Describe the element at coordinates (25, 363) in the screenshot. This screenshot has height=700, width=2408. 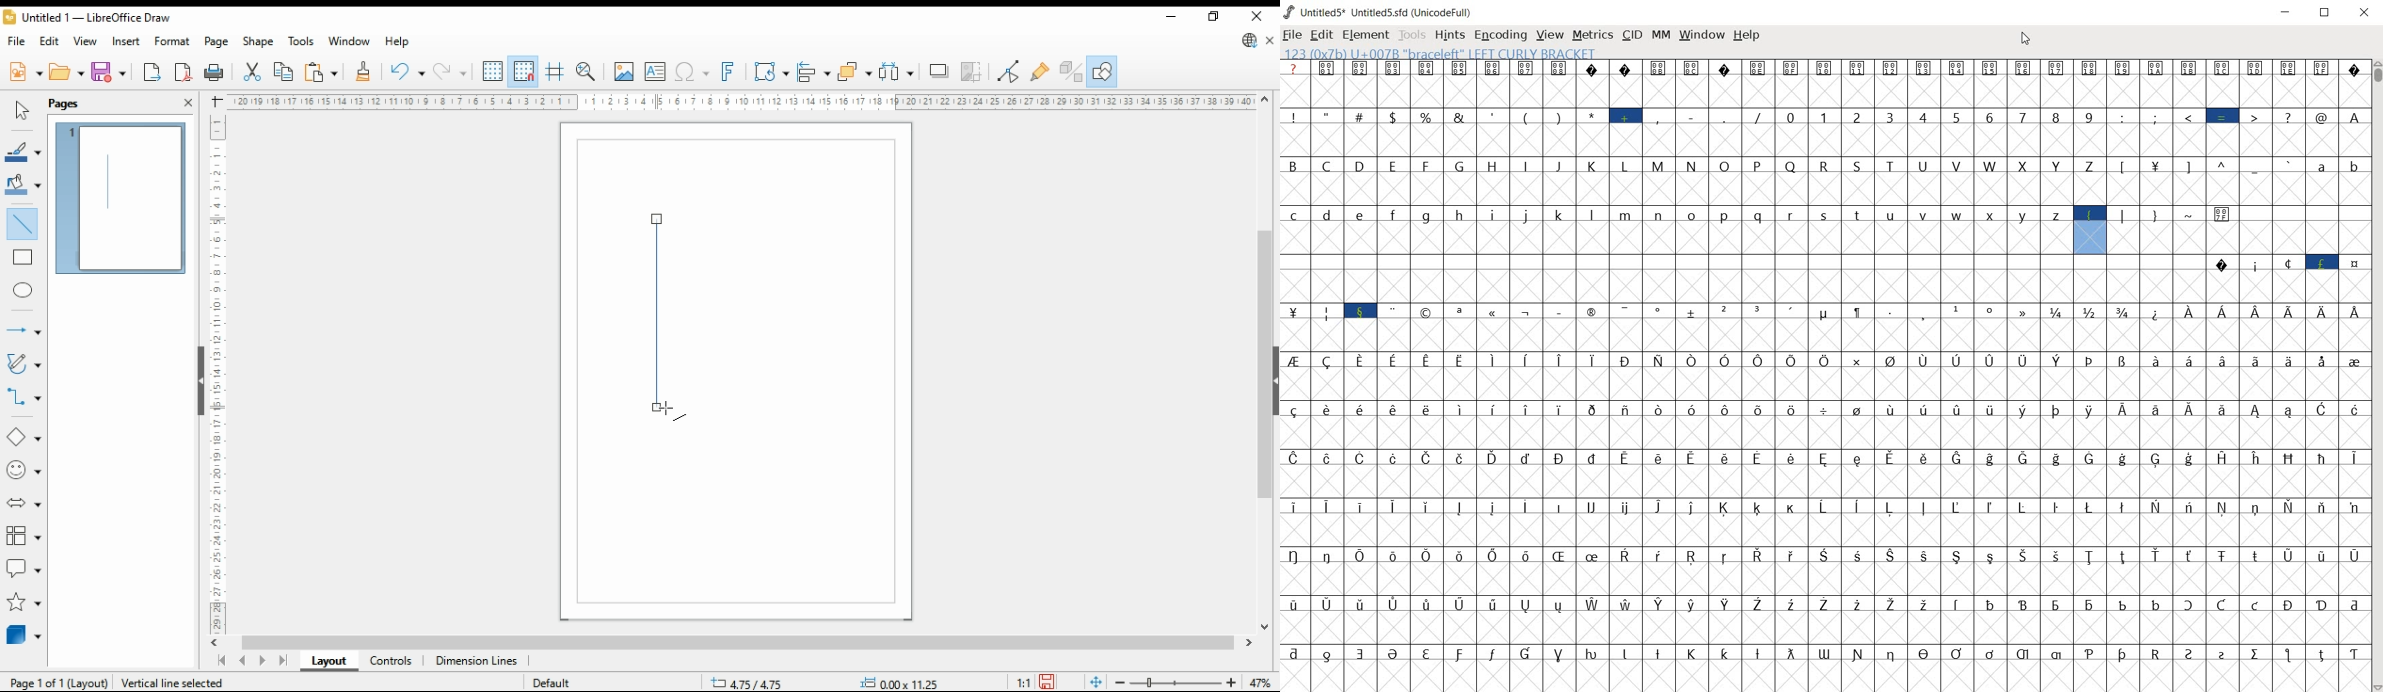
I see `curves and polygons` at that location.